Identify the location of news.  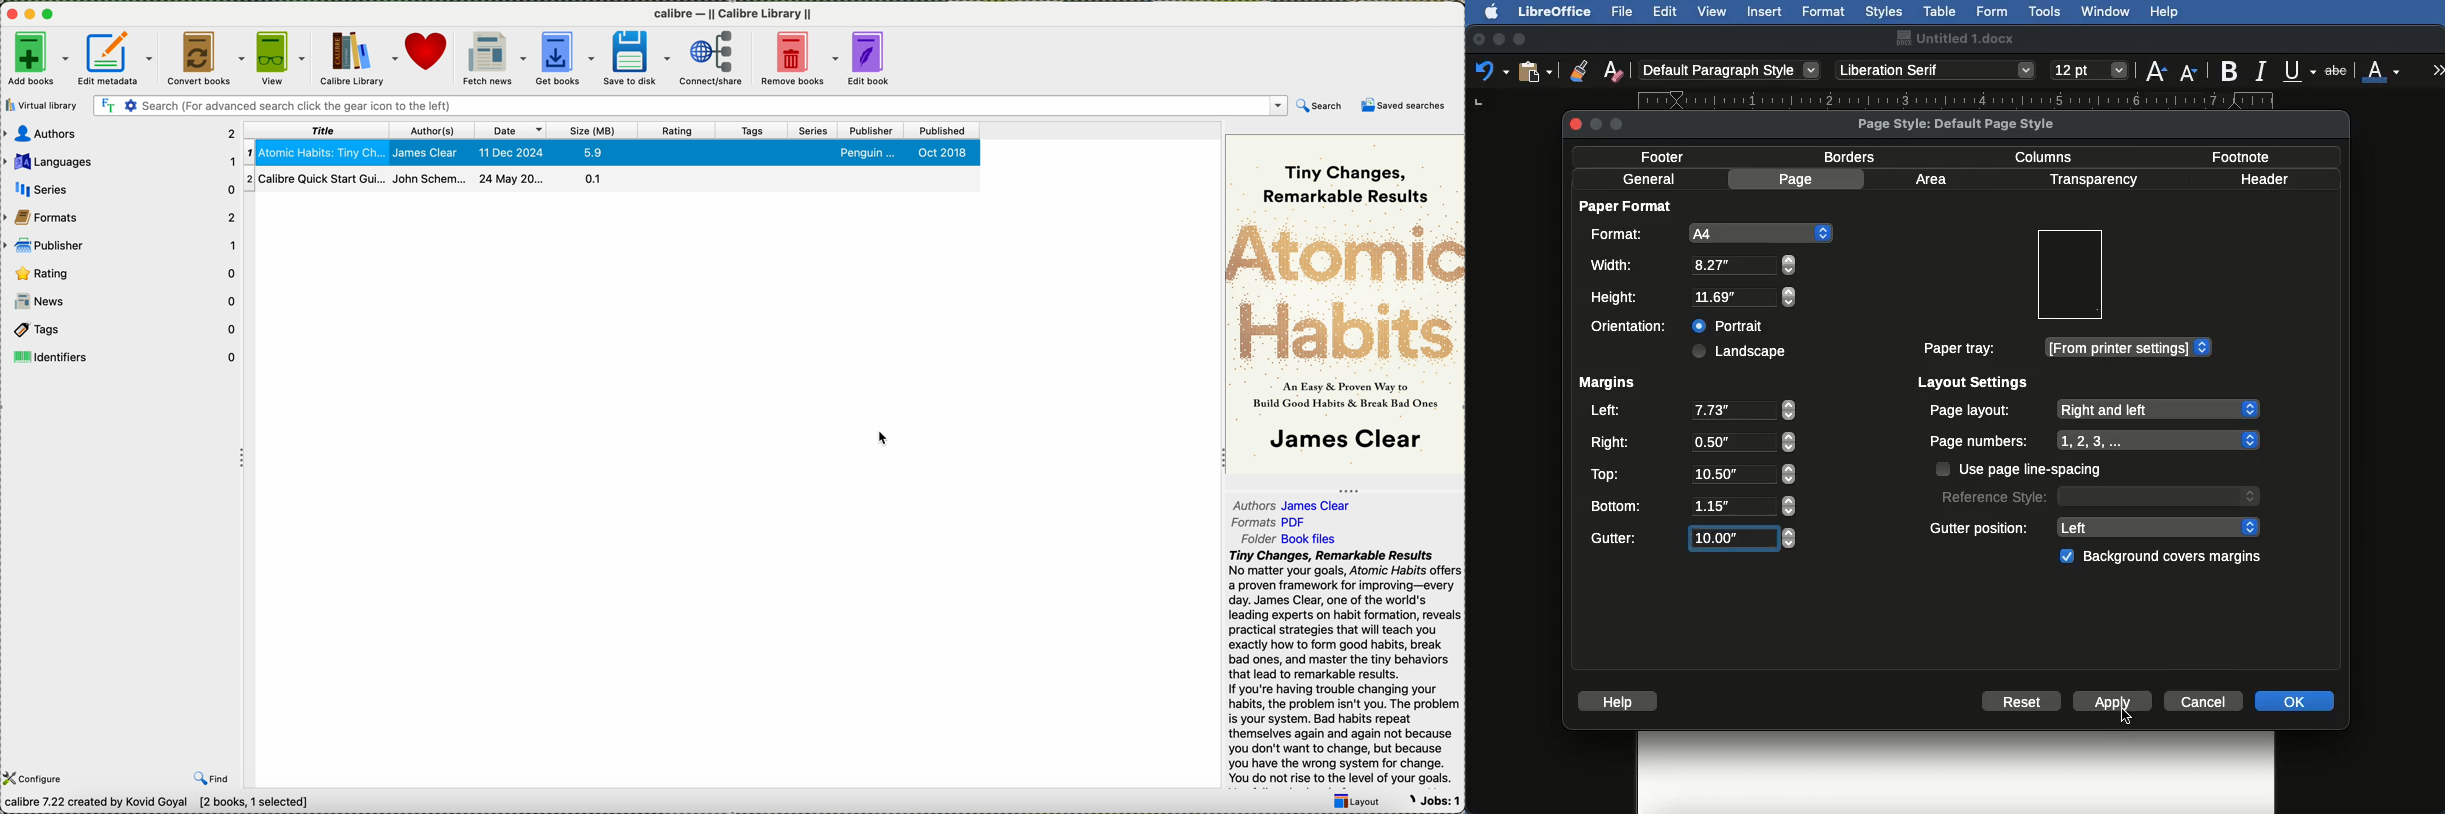
(123, 300).